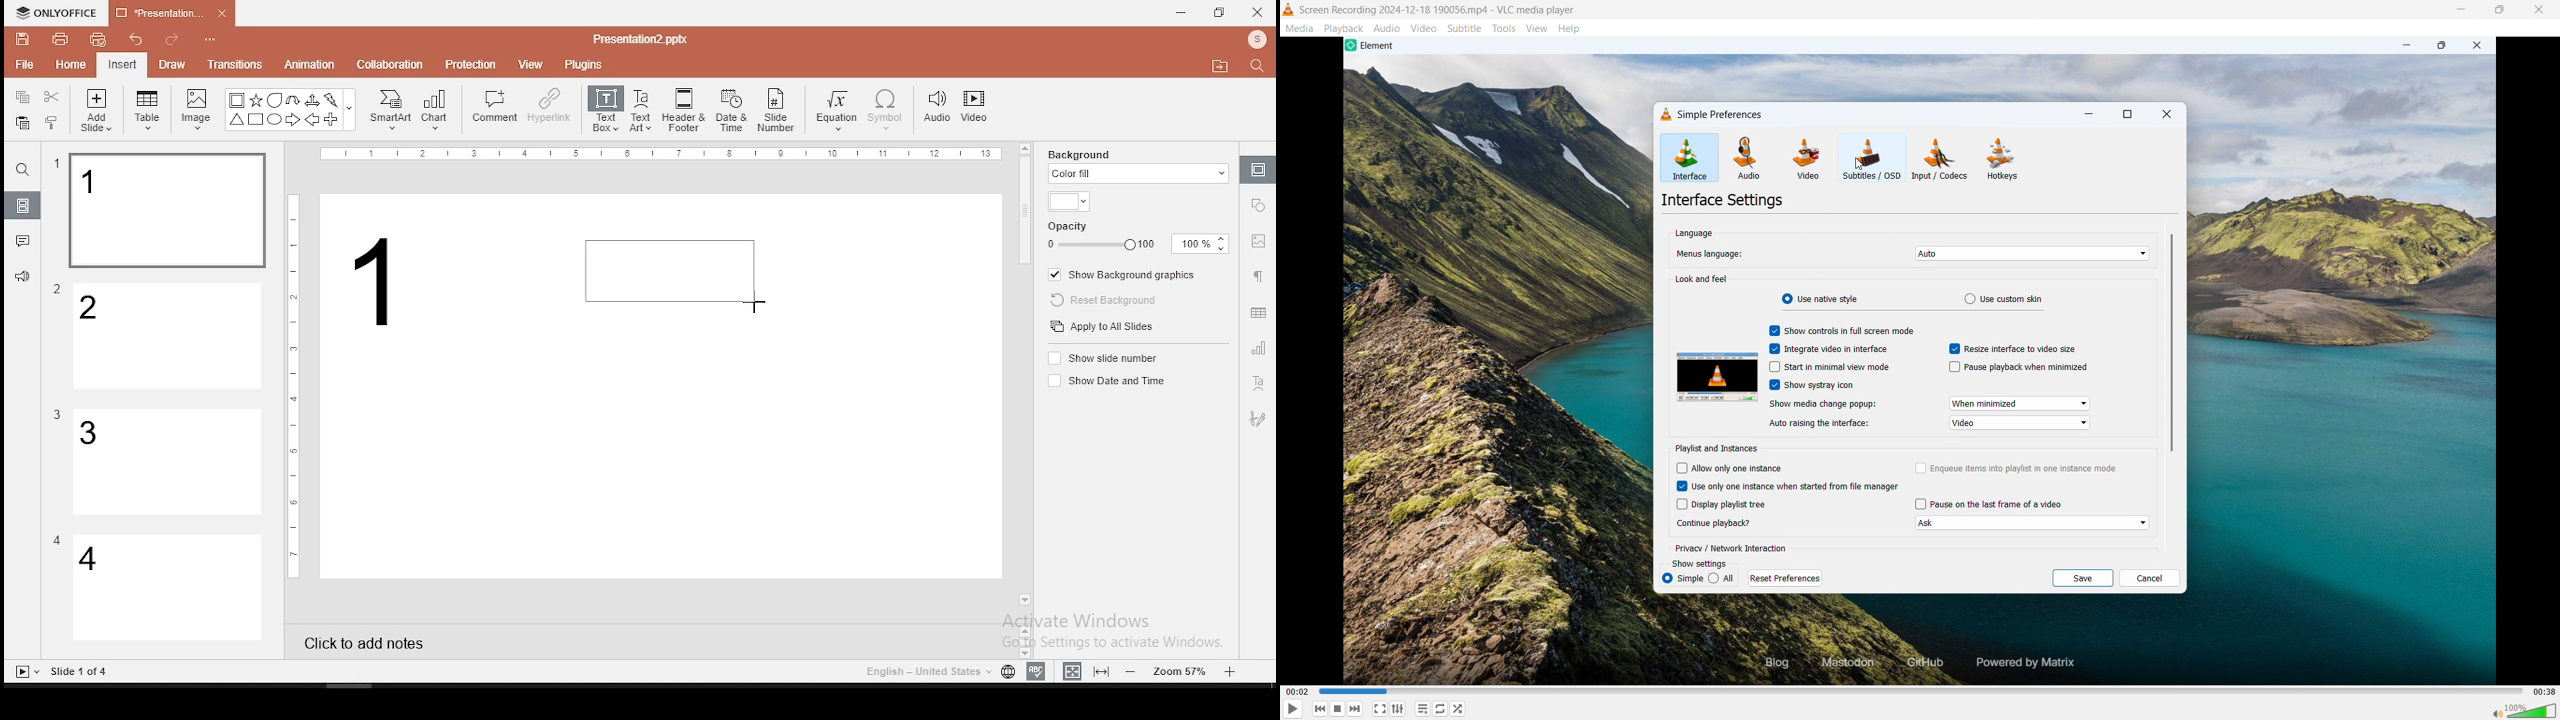 The width and height of the screenshot is (2576, 728). What do you see at coordinates (1693, 233) in the screenshot?
I see `Language ` at bounding box center [1693, 233].